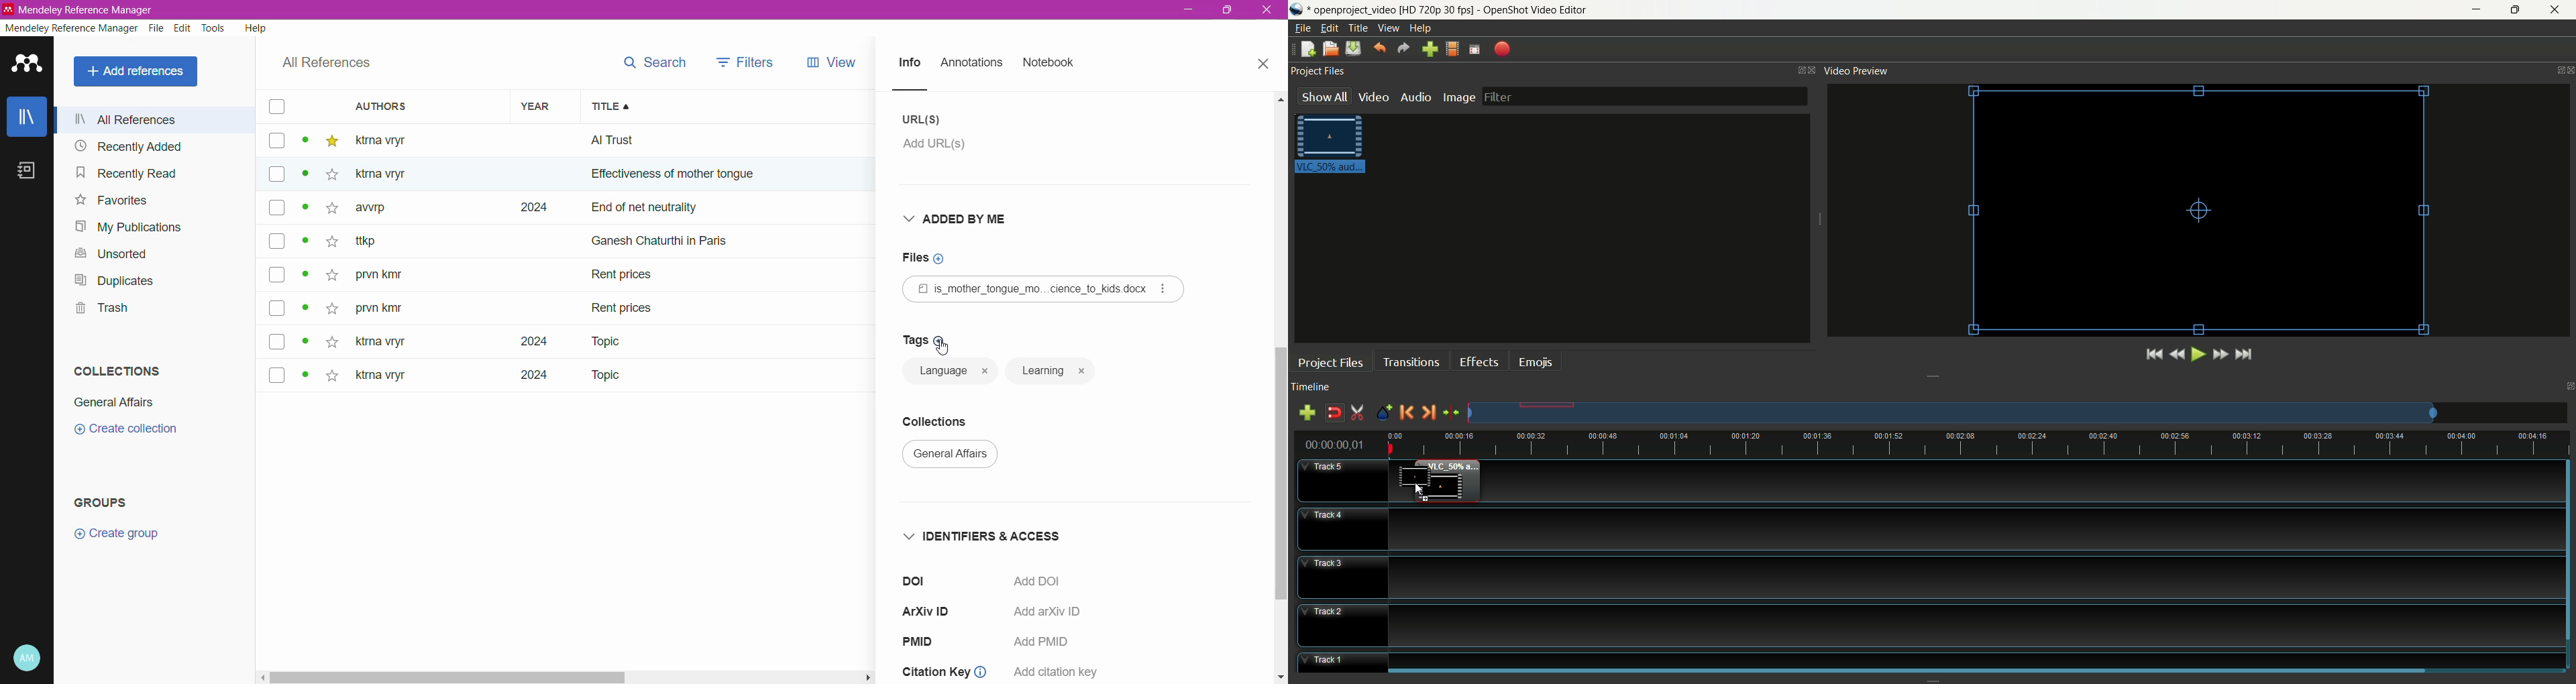  What do you see at coordinates (1458, 98) in the screenshot?
I see `image` at bounding box center [1458, 98].